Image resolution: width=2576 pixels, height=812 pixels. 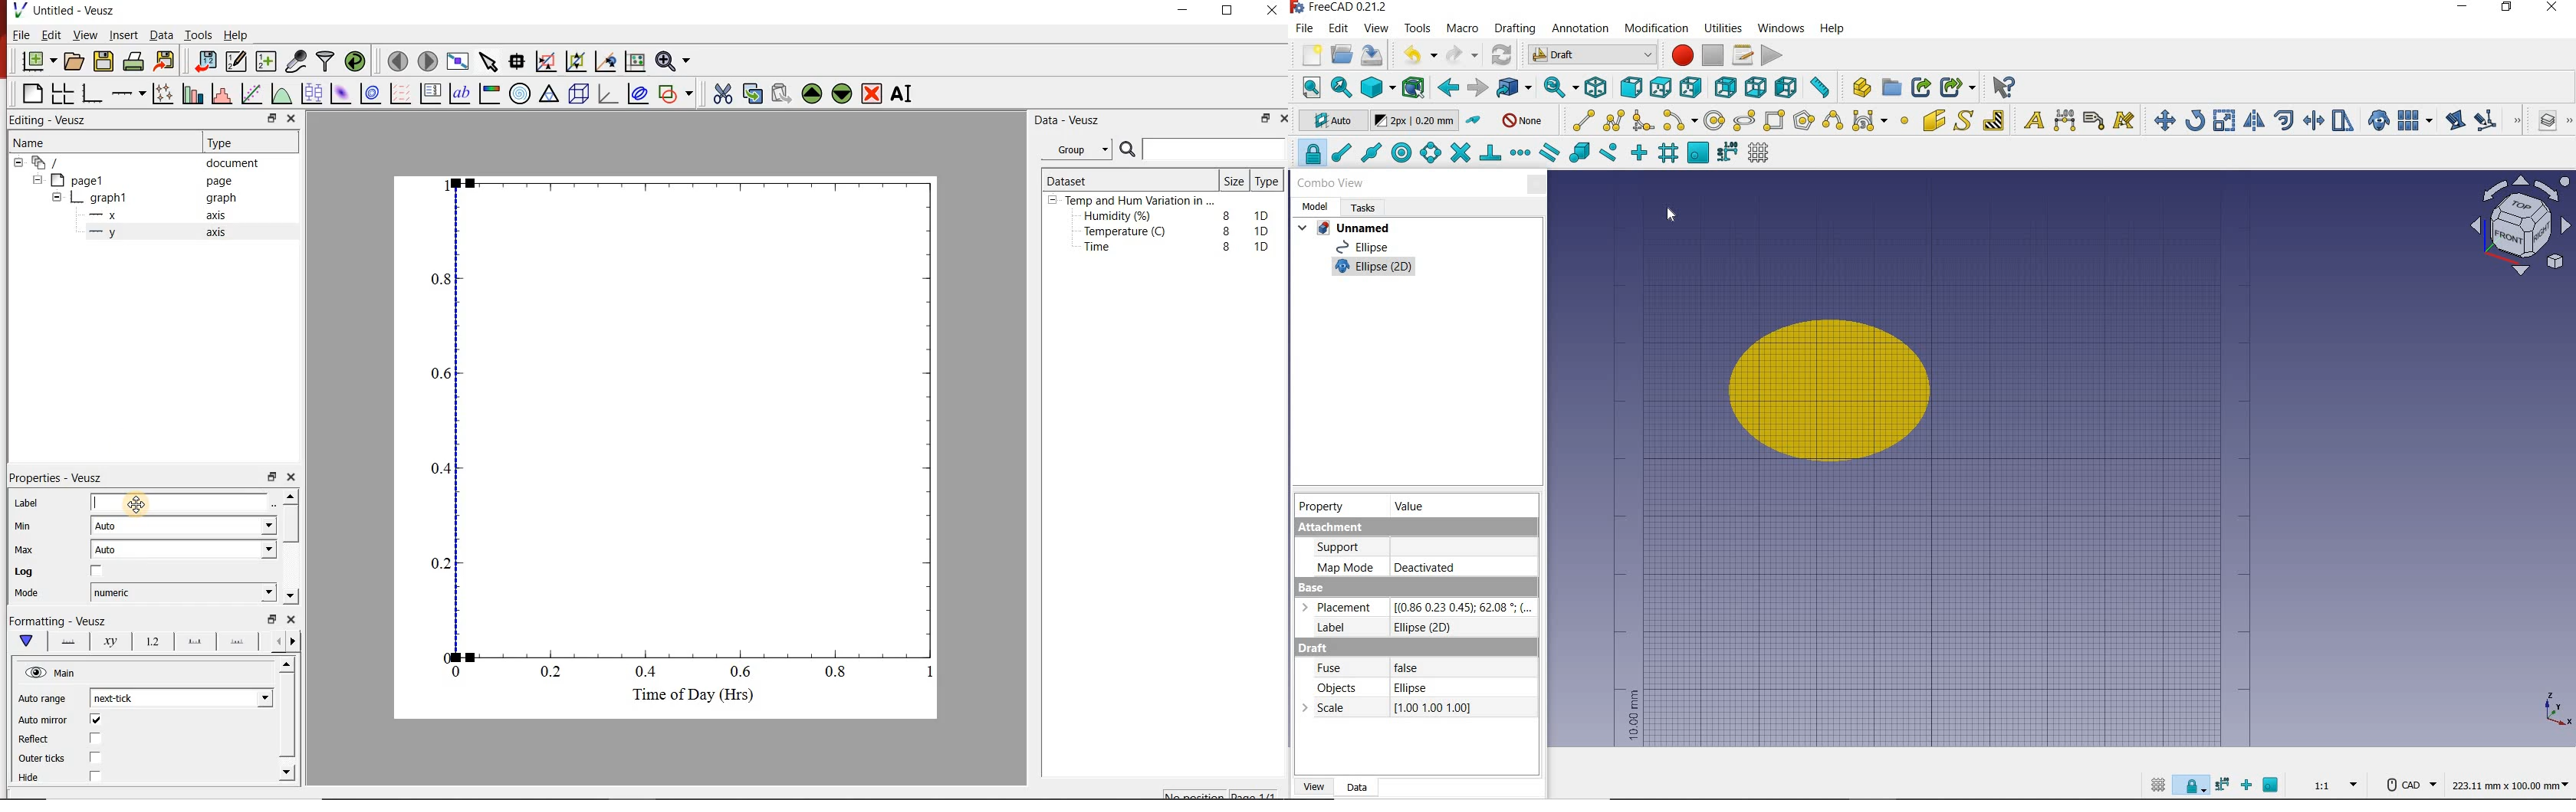 I want to click on ellipse, so click(x=1369, y=247).